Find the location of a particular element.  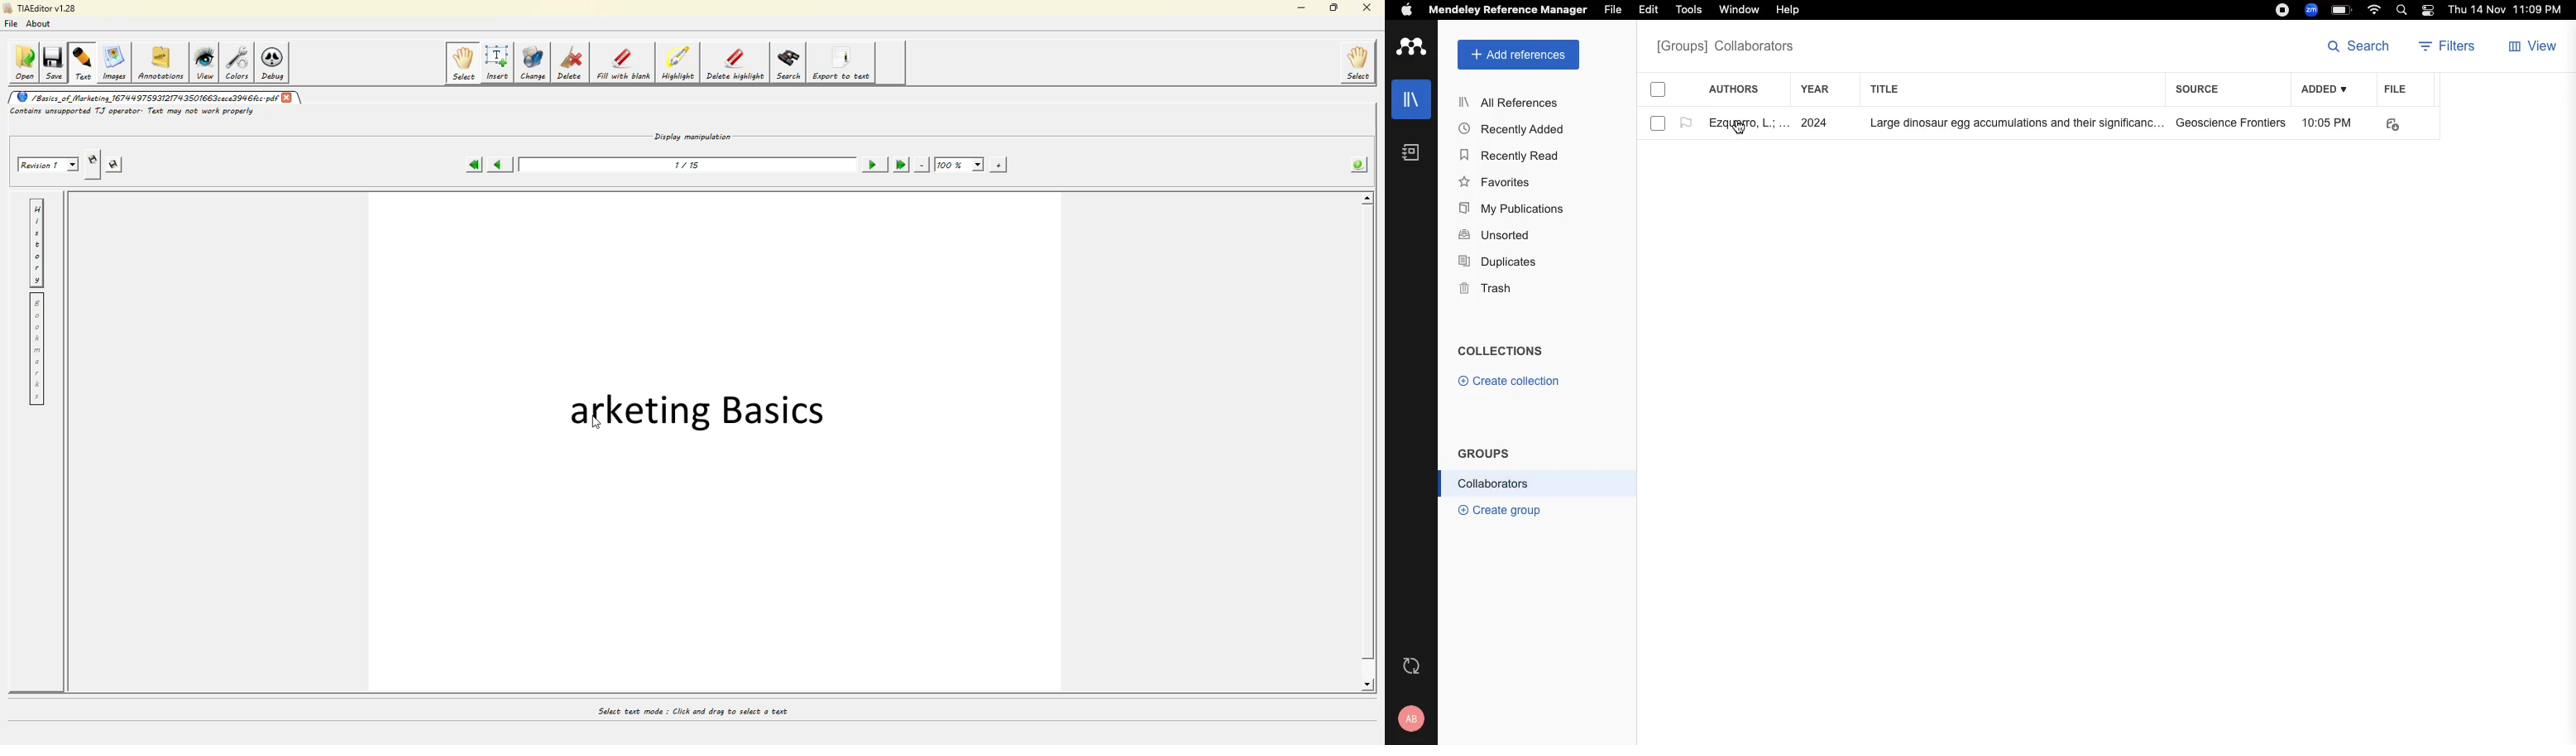

® Create group is located at coordinates (1496, 509).